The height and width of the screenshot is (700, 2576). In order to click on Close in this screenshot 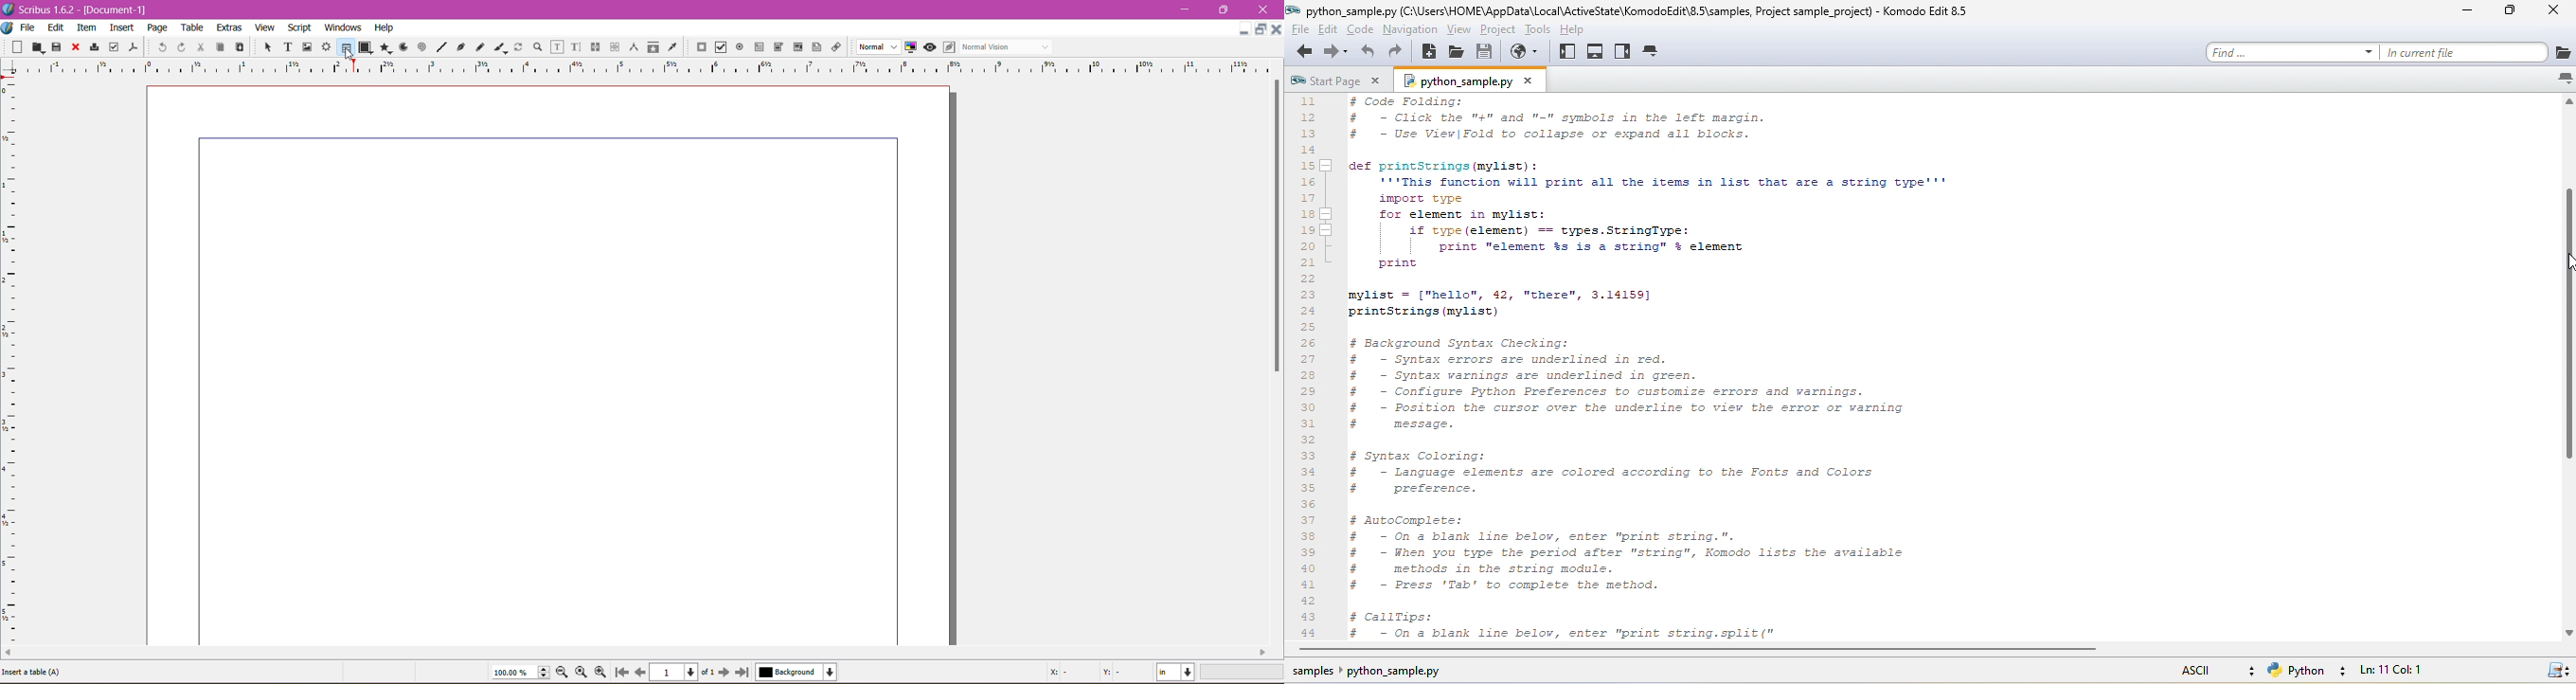, I will do `click(1277, 28)`.